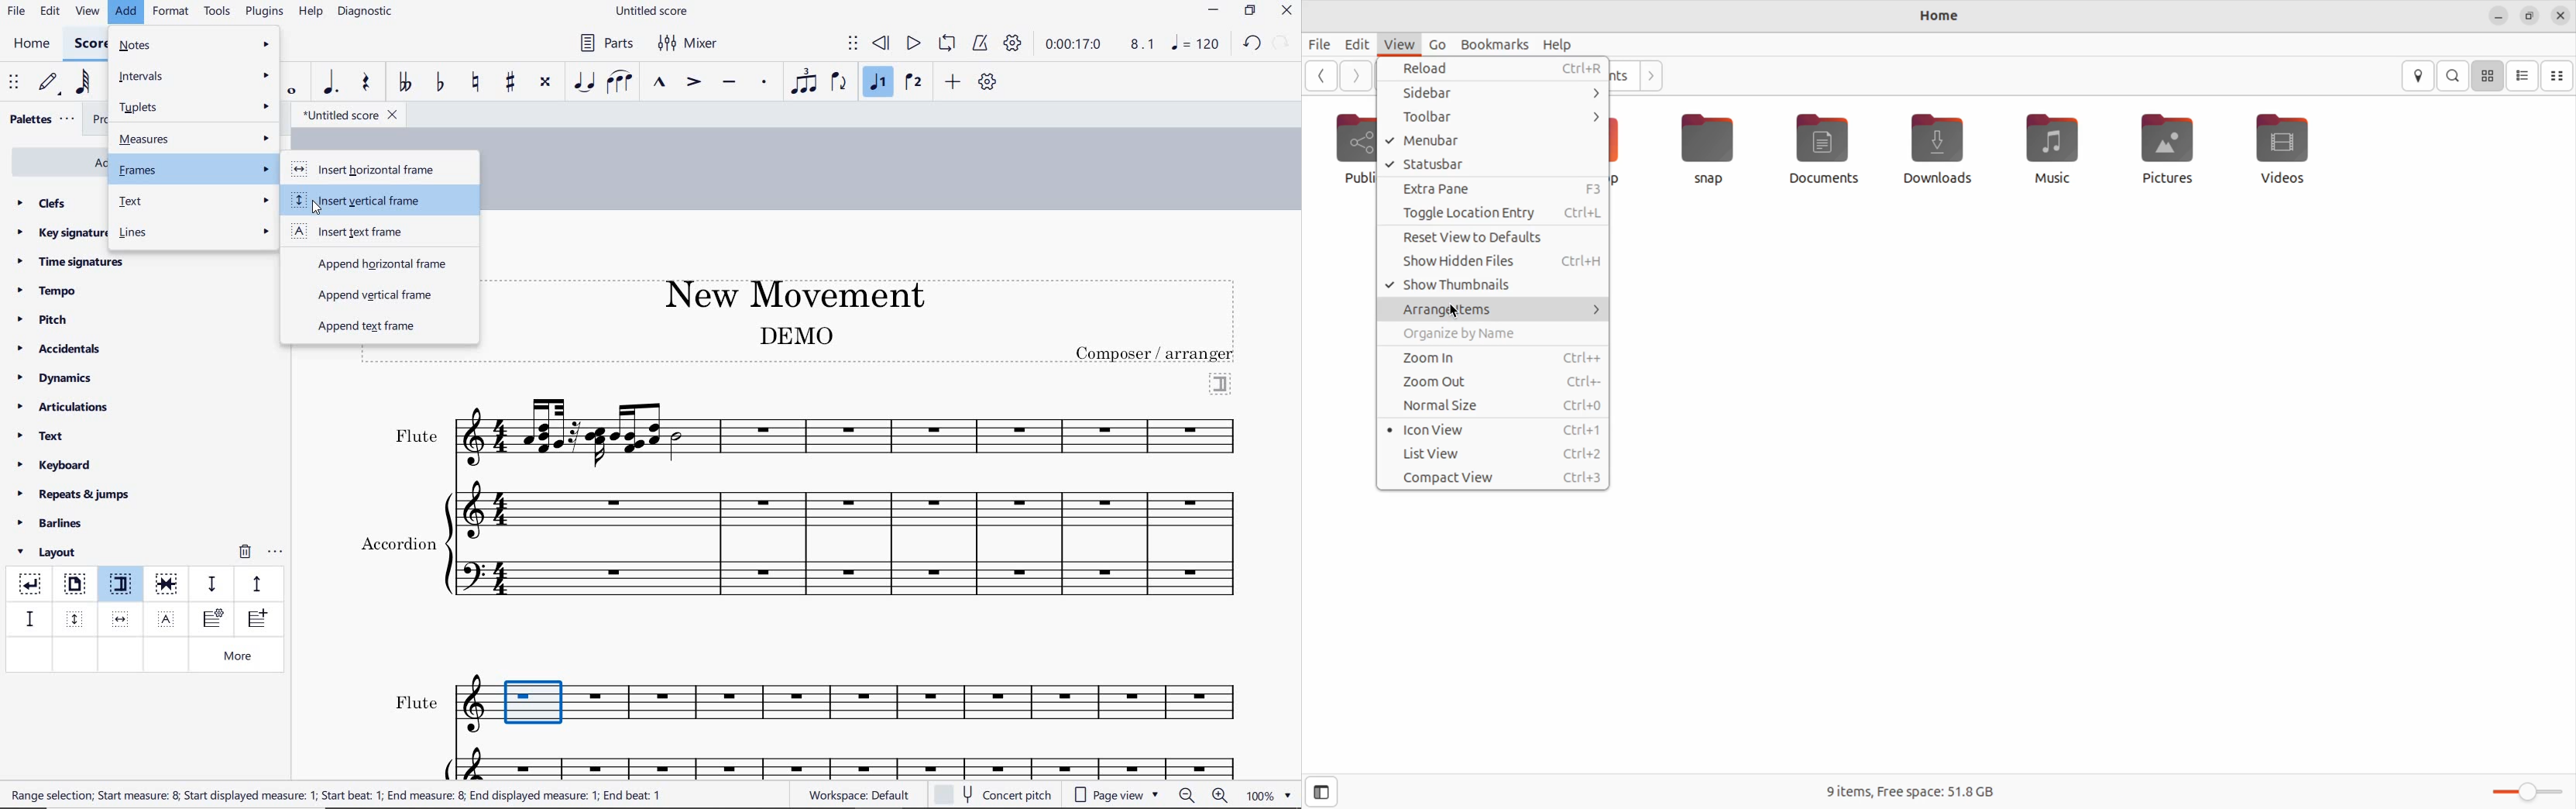  I want to click on insert staff type change, so click(213, 619).